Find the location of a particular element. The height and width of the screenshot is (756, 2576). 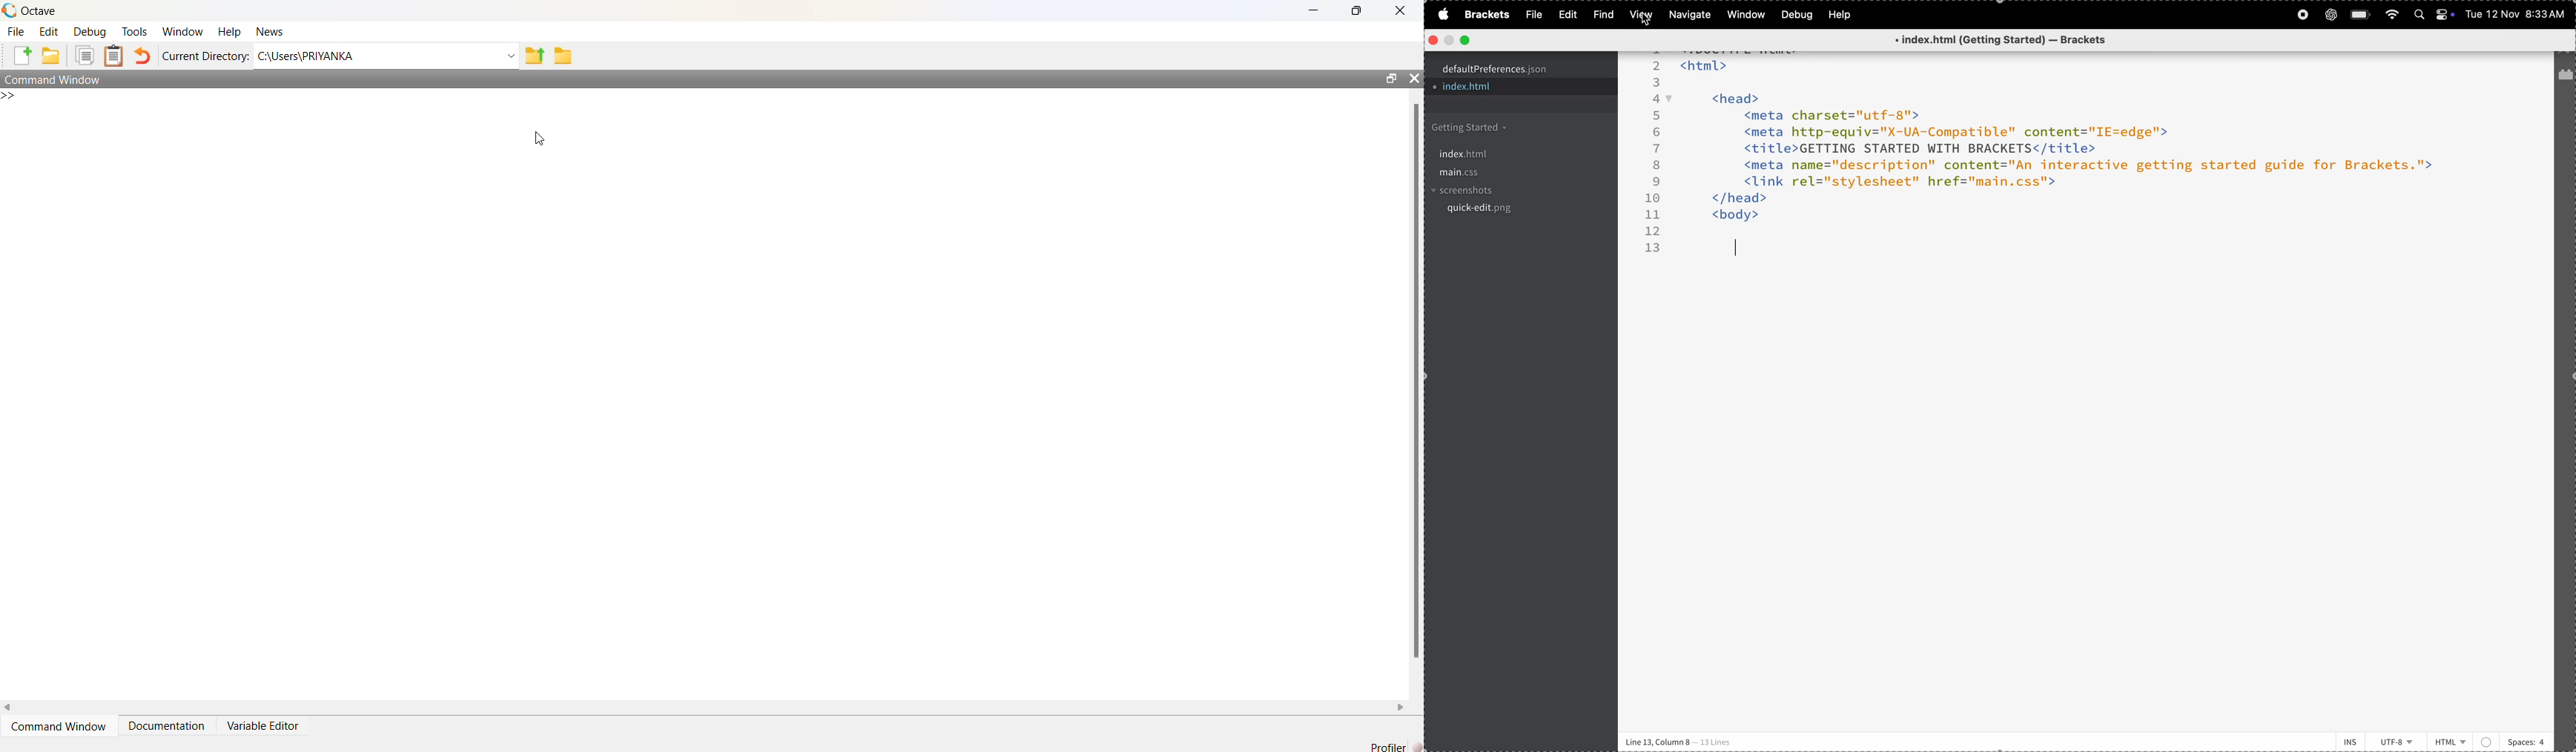

Variable Editor is located at coordinates (262, 726).